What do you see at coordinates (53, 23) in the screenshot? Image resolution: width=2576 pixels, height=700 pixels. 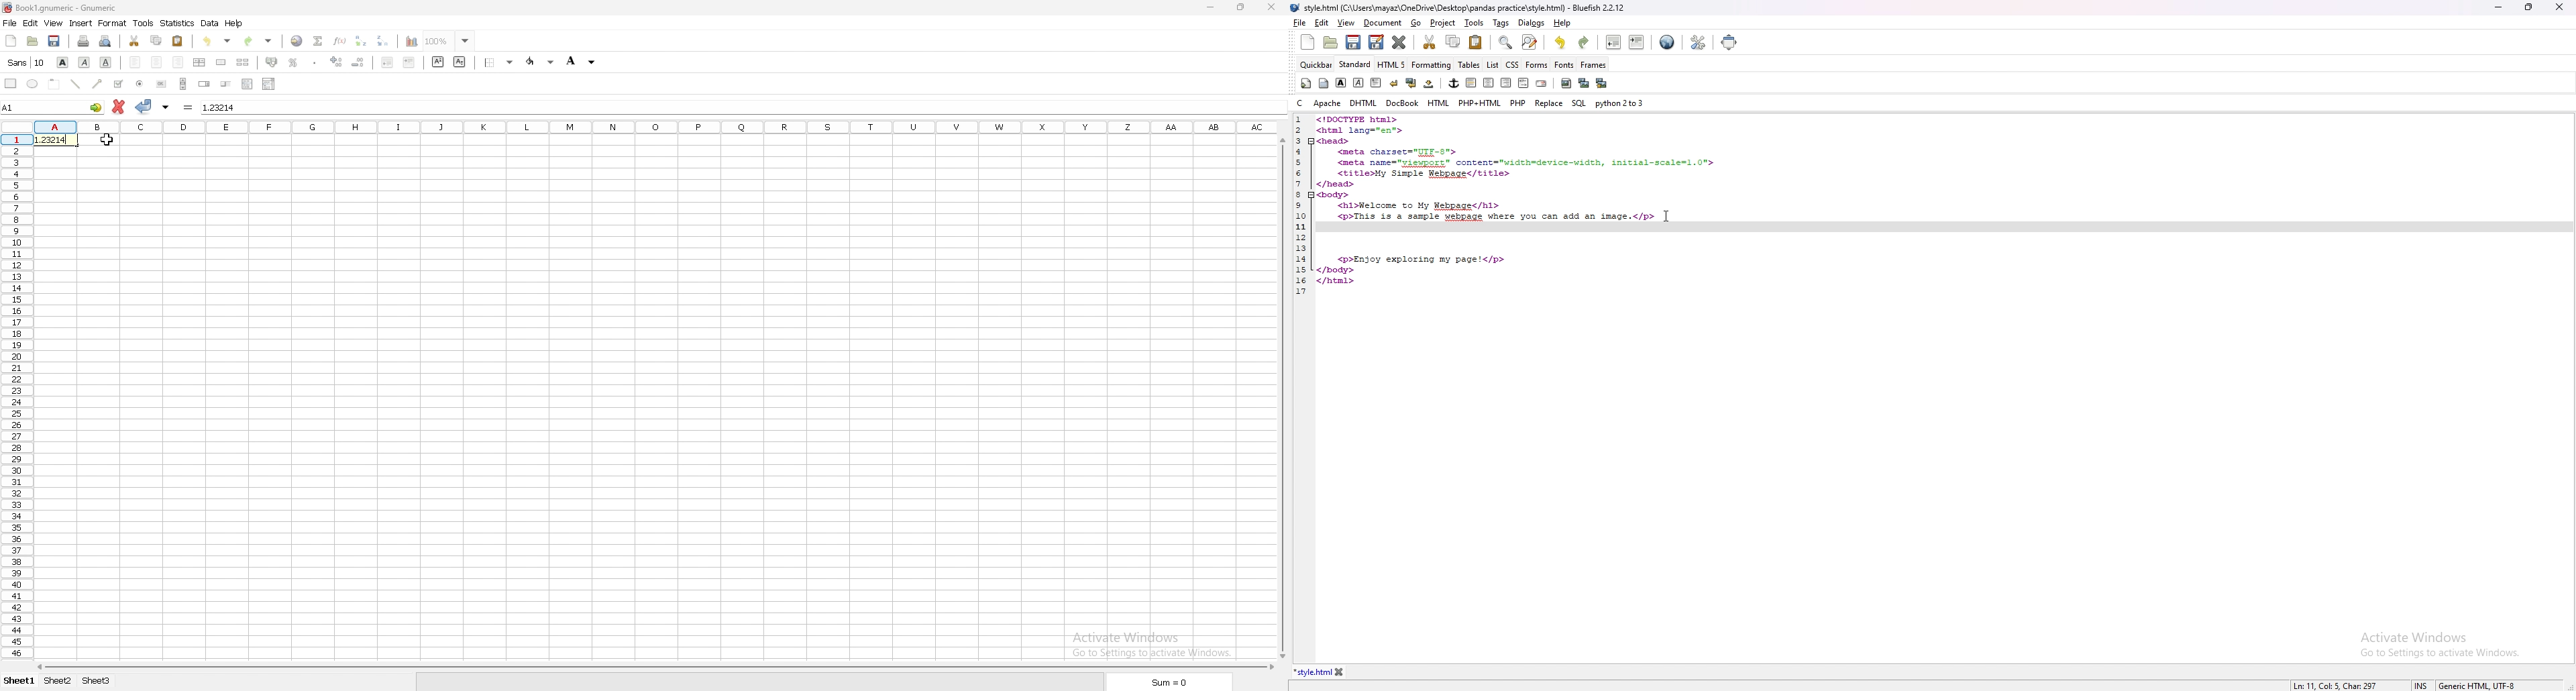 I see `view` at bounding box center [53, 23].